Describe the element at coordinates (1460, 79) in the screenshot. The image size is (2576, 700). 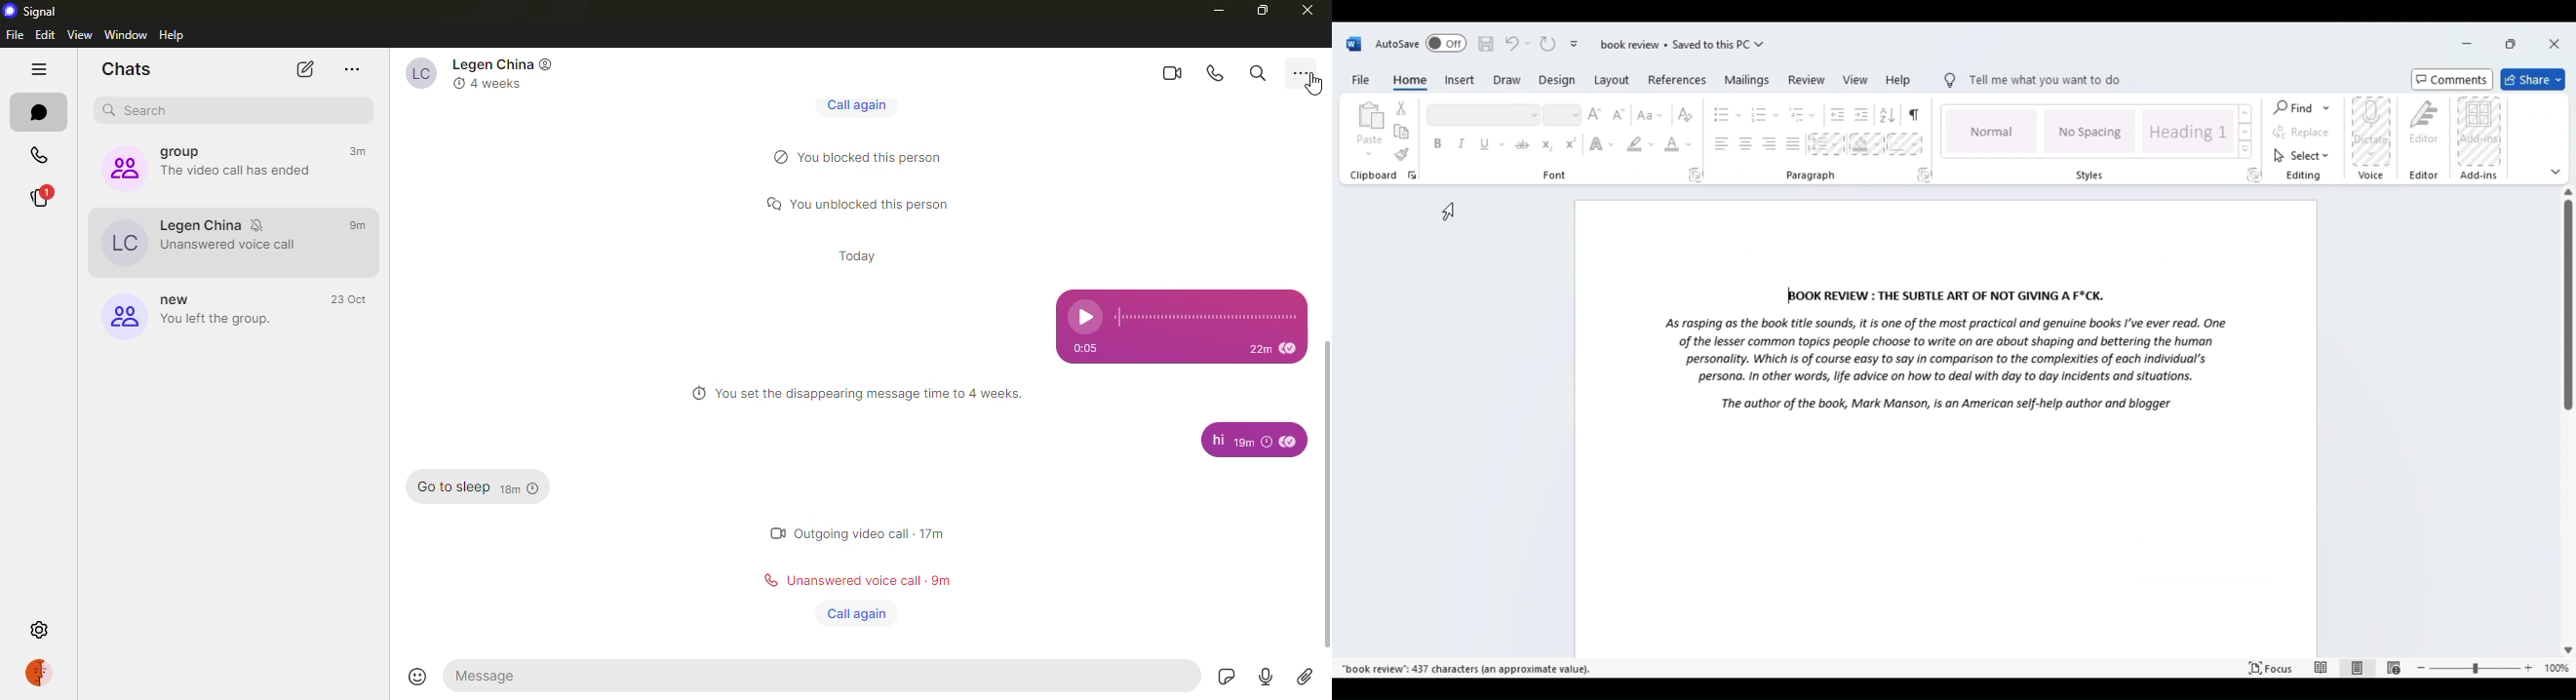
I see `insert` at that location.